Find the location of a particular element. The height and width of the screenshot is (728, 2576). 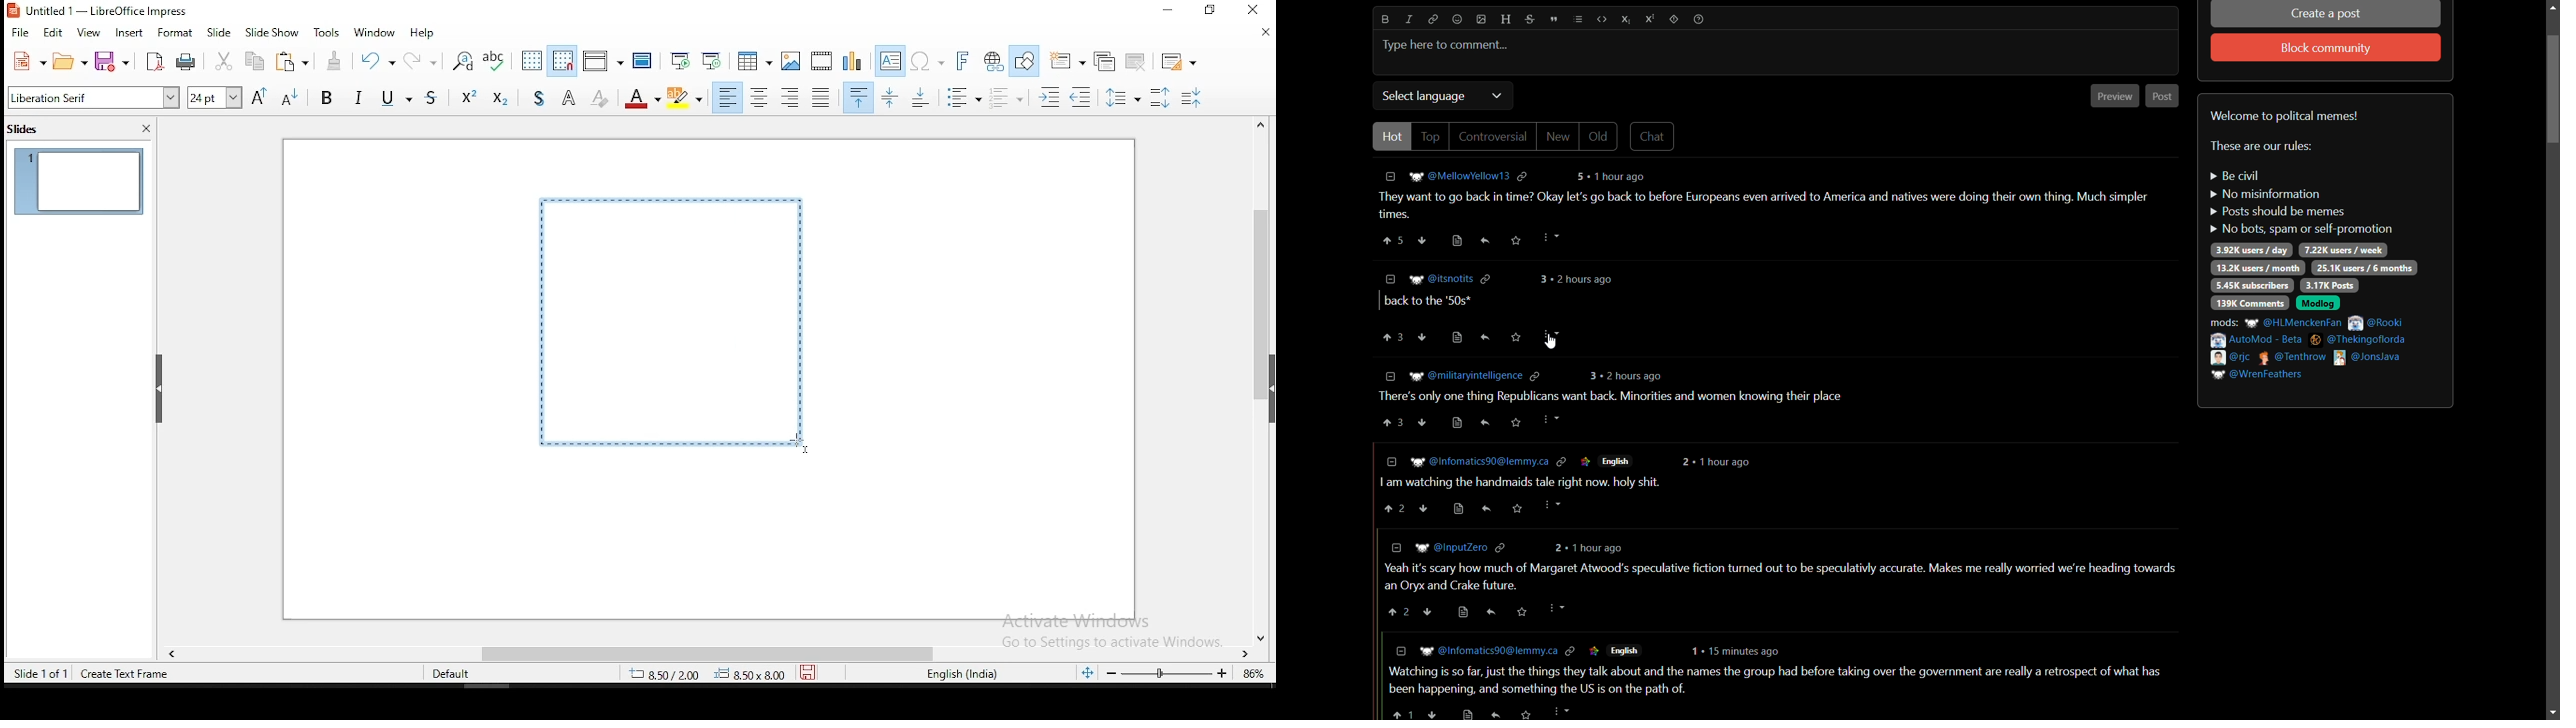

close panel is located at coordinates (147, 128).